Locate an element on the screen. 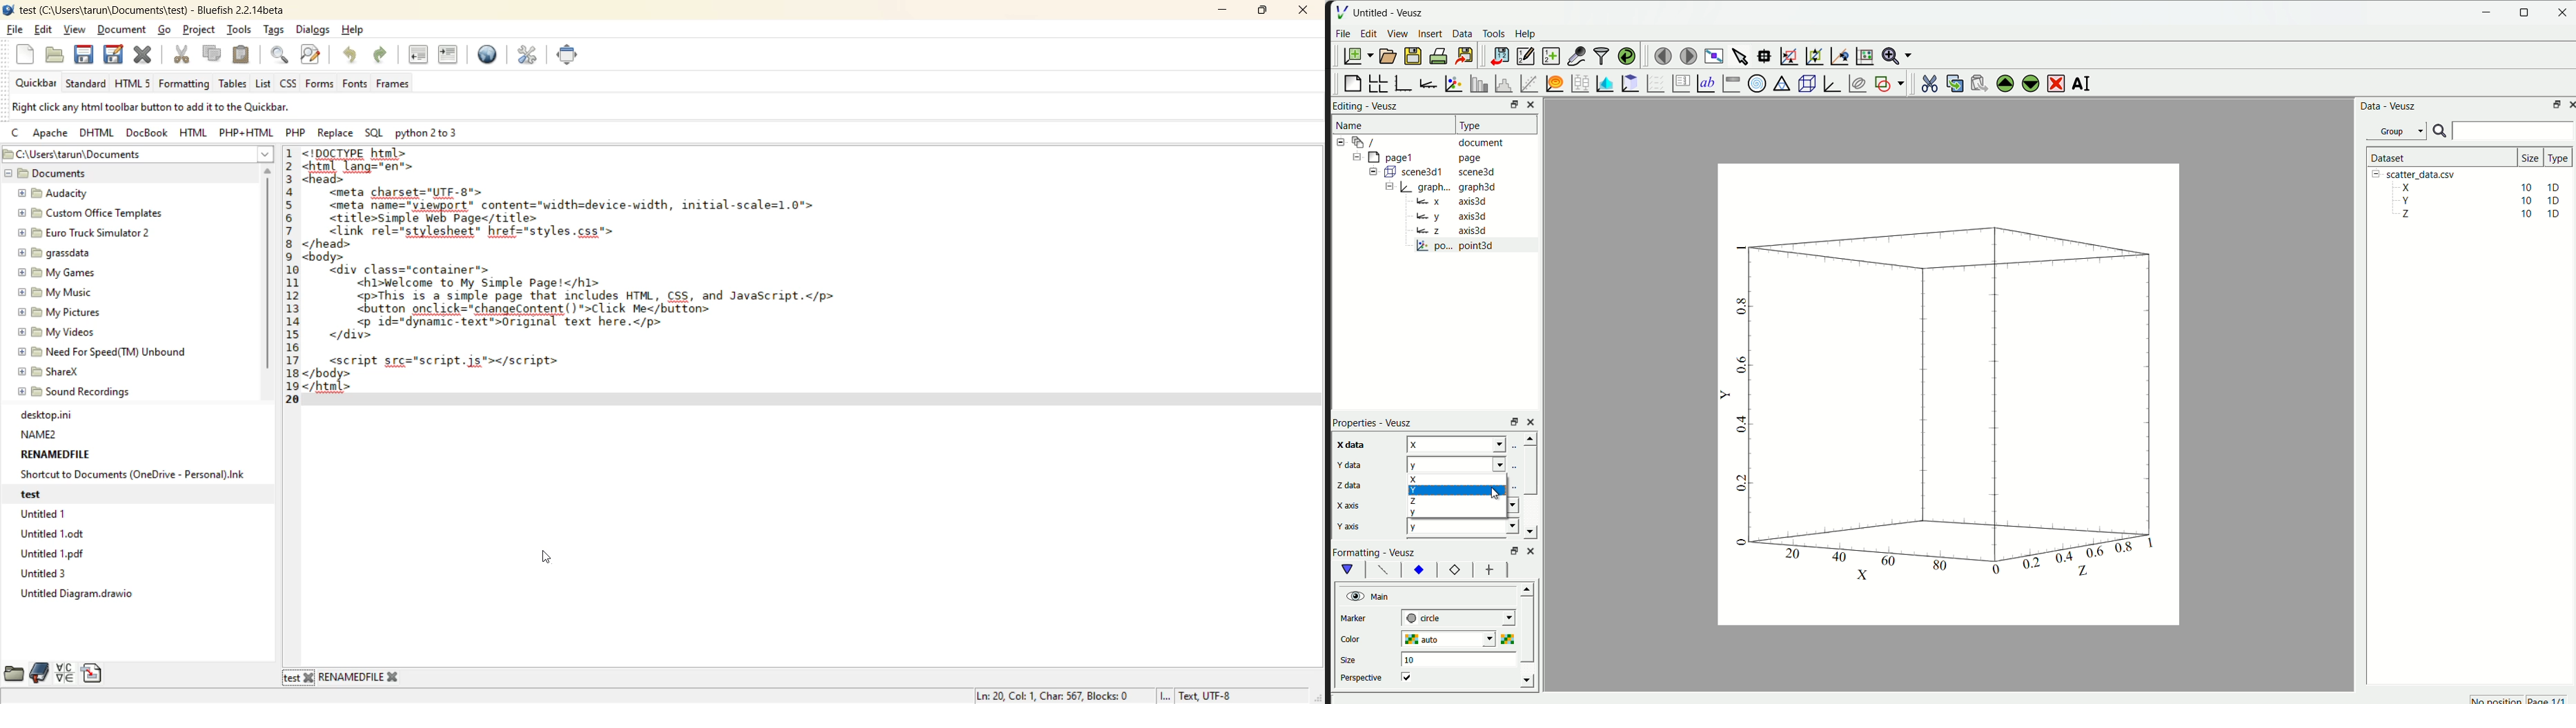 The height and width of the screenshot is (728, 2576). = | graph... graph3d is located at coordinates (1447, 188).